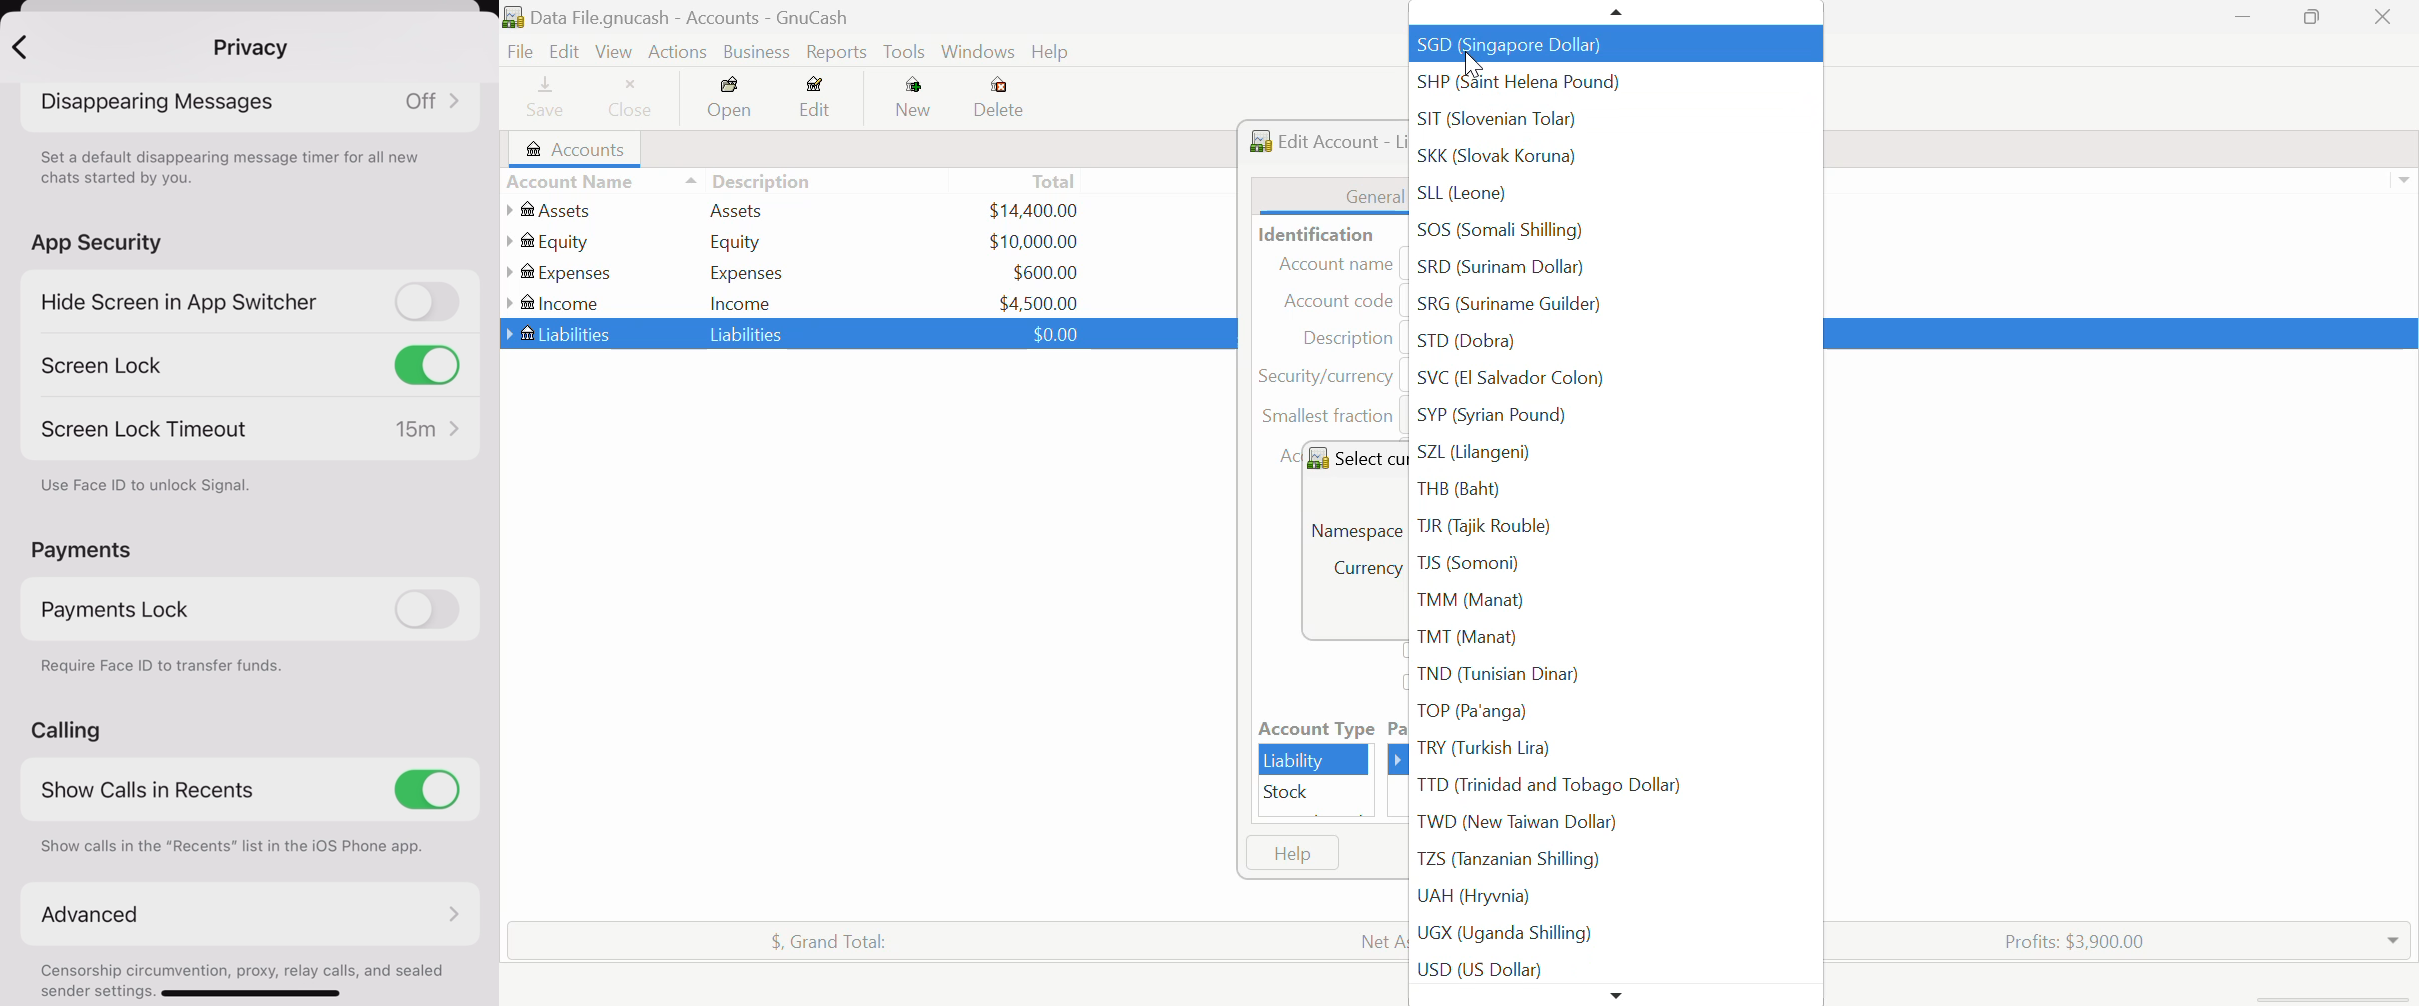 The image size is (2436, 1008). Describe the element at coordinates (675, 52) in the screenshot. I see `Actions` at that location.